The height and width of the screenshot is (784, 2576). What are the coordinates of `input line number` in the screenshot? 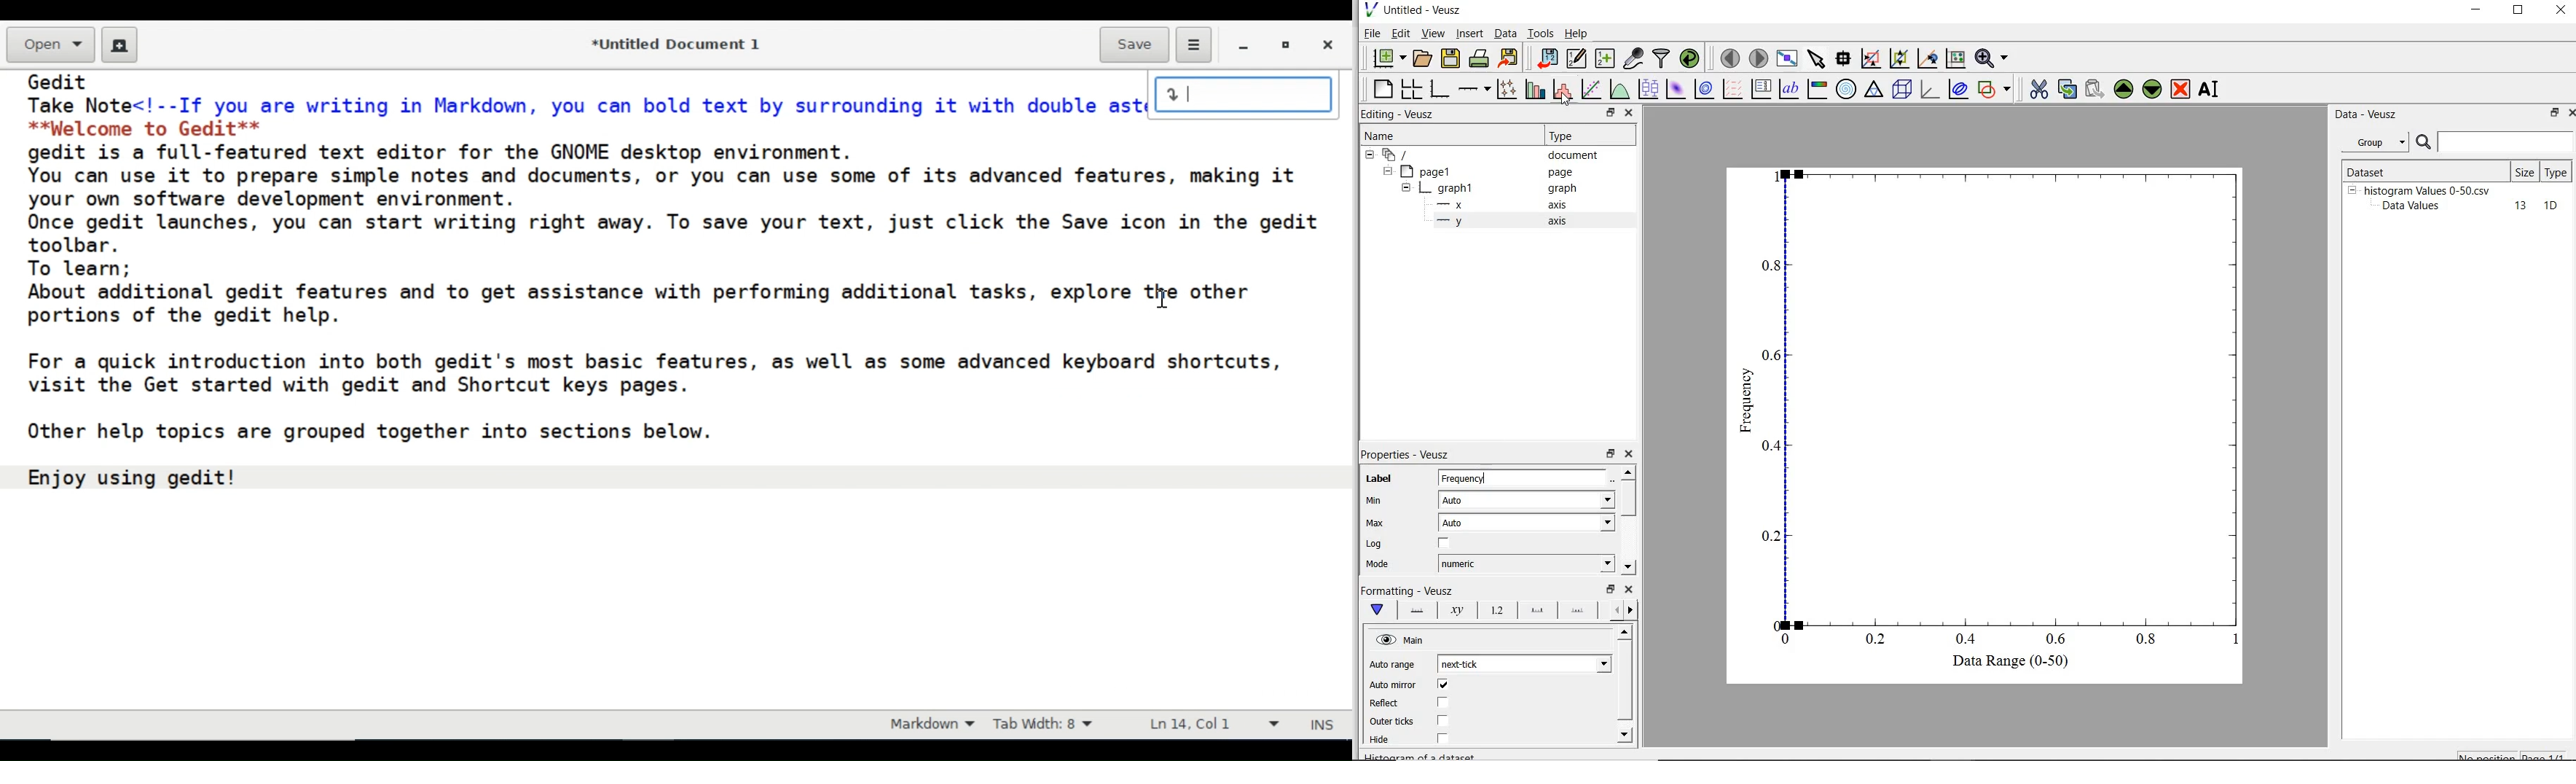 It's located at (1244, 94).